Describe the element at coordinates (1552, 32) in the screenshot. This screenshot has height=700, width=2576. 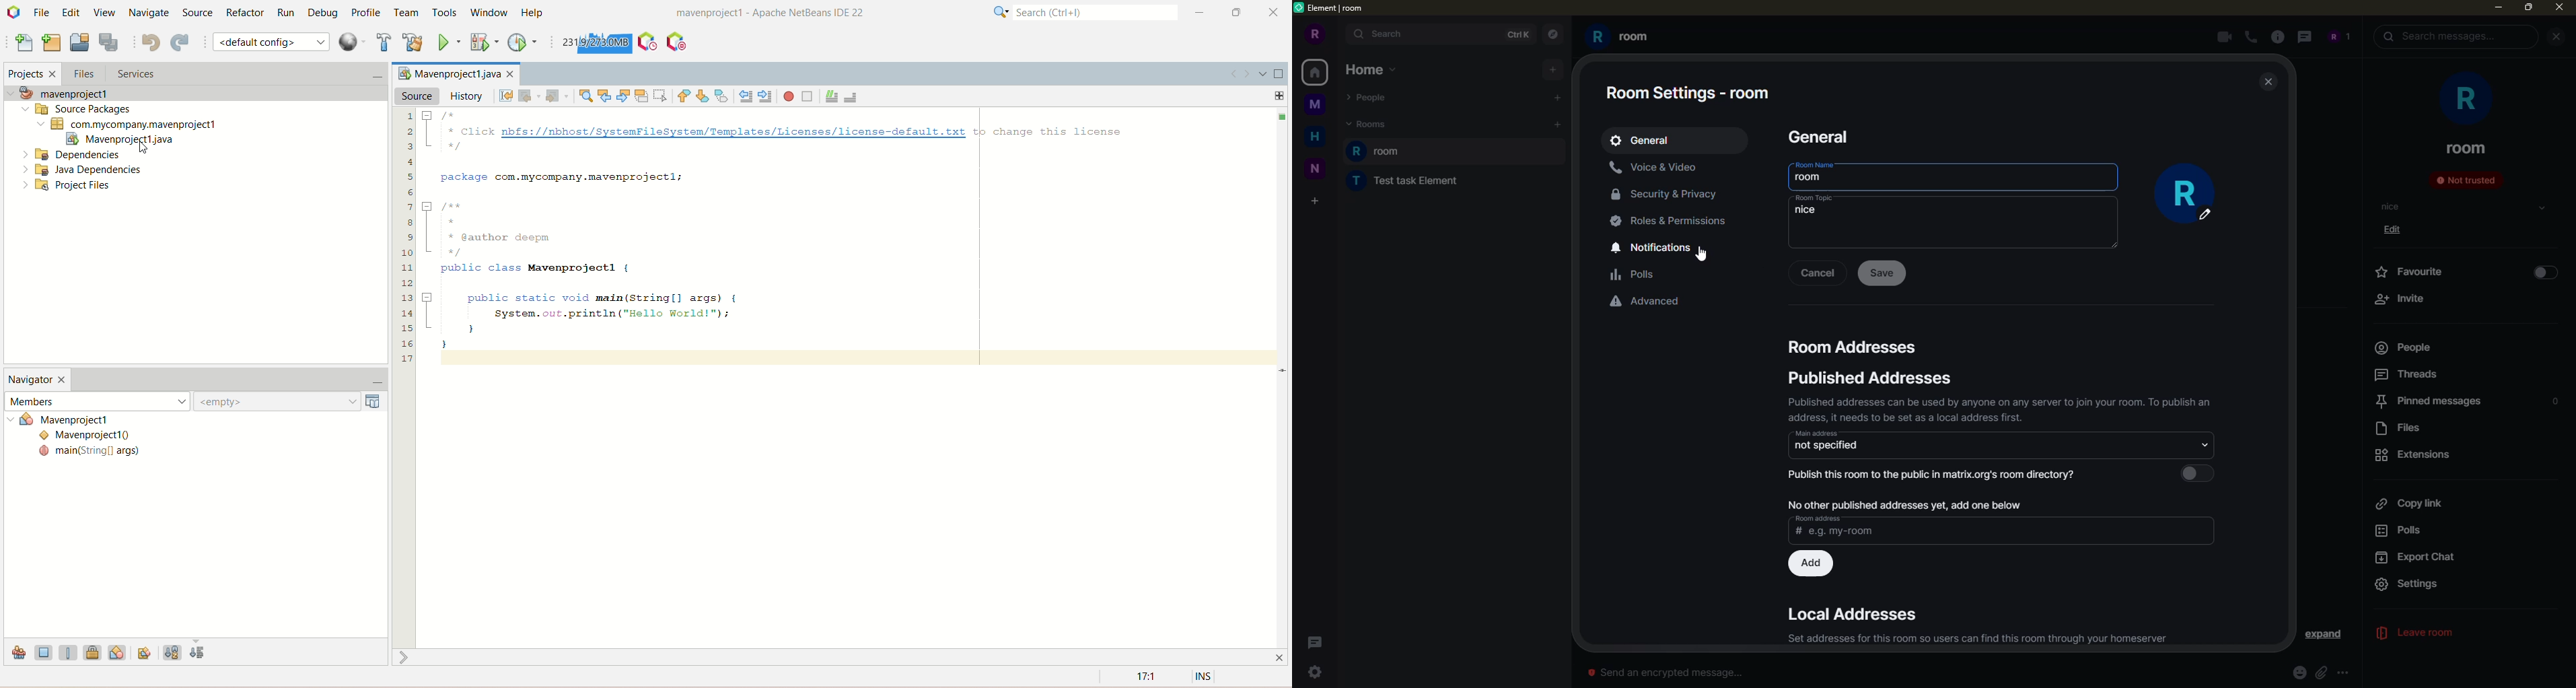
I see `navigation` at that location.